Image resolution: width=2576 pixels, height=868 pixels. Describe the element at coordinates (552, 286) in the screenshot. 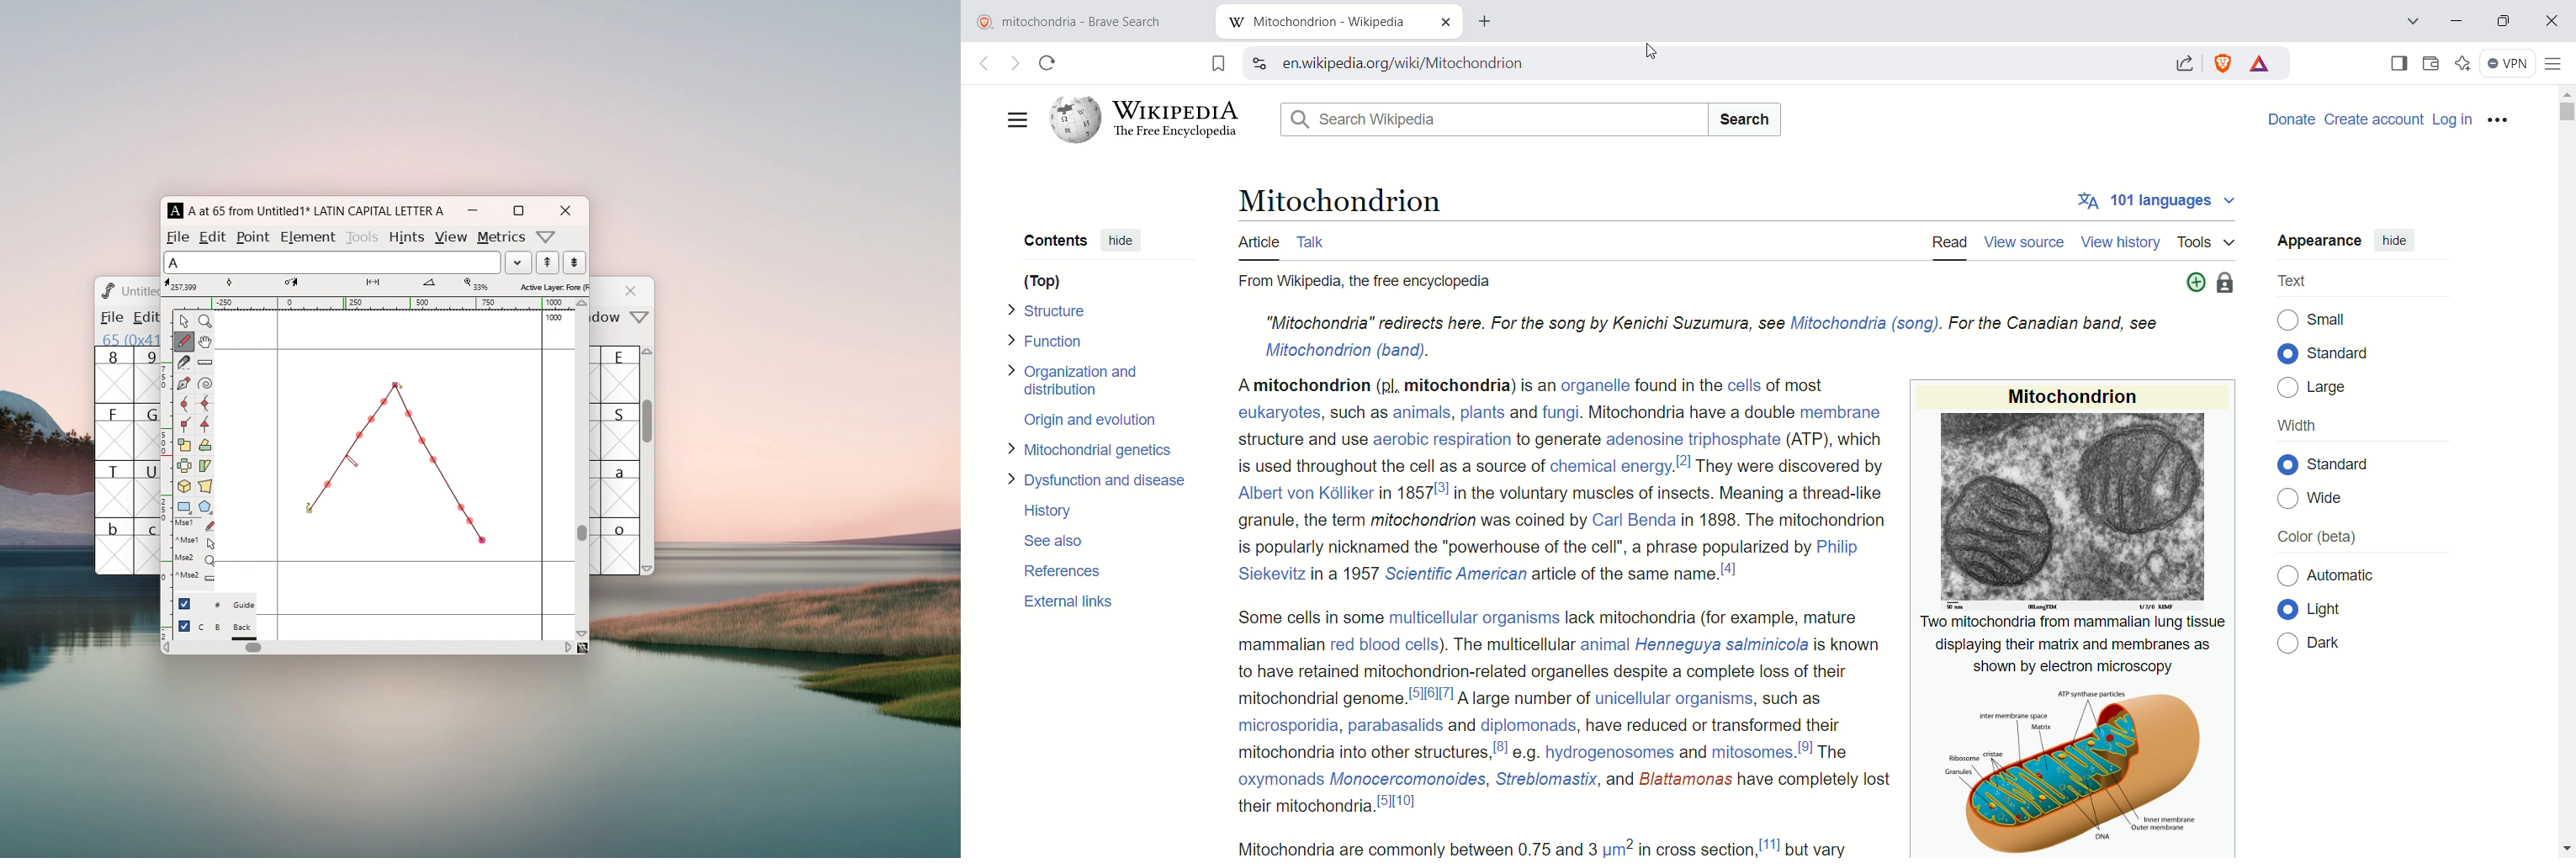

I see `selected layer` at that location.